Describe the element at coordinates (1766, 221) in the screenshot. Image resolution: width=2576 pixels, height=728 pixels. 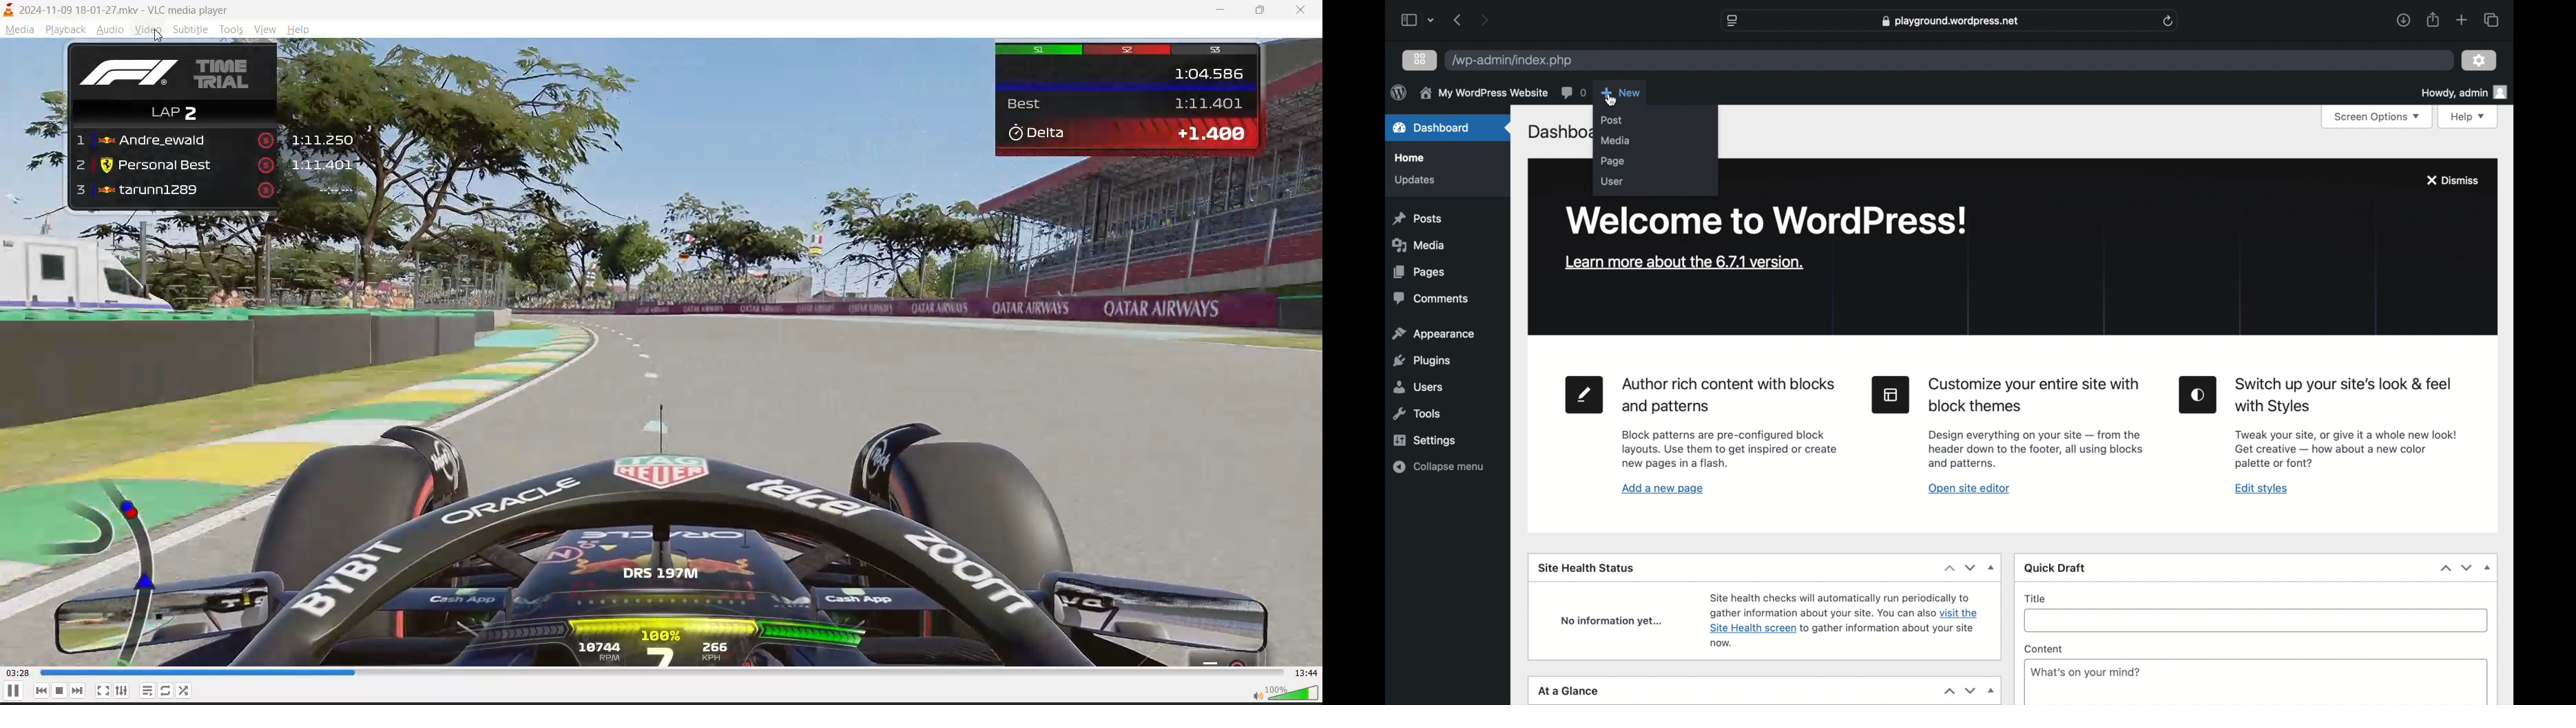
I see `welcome to  wordpress` at that location.